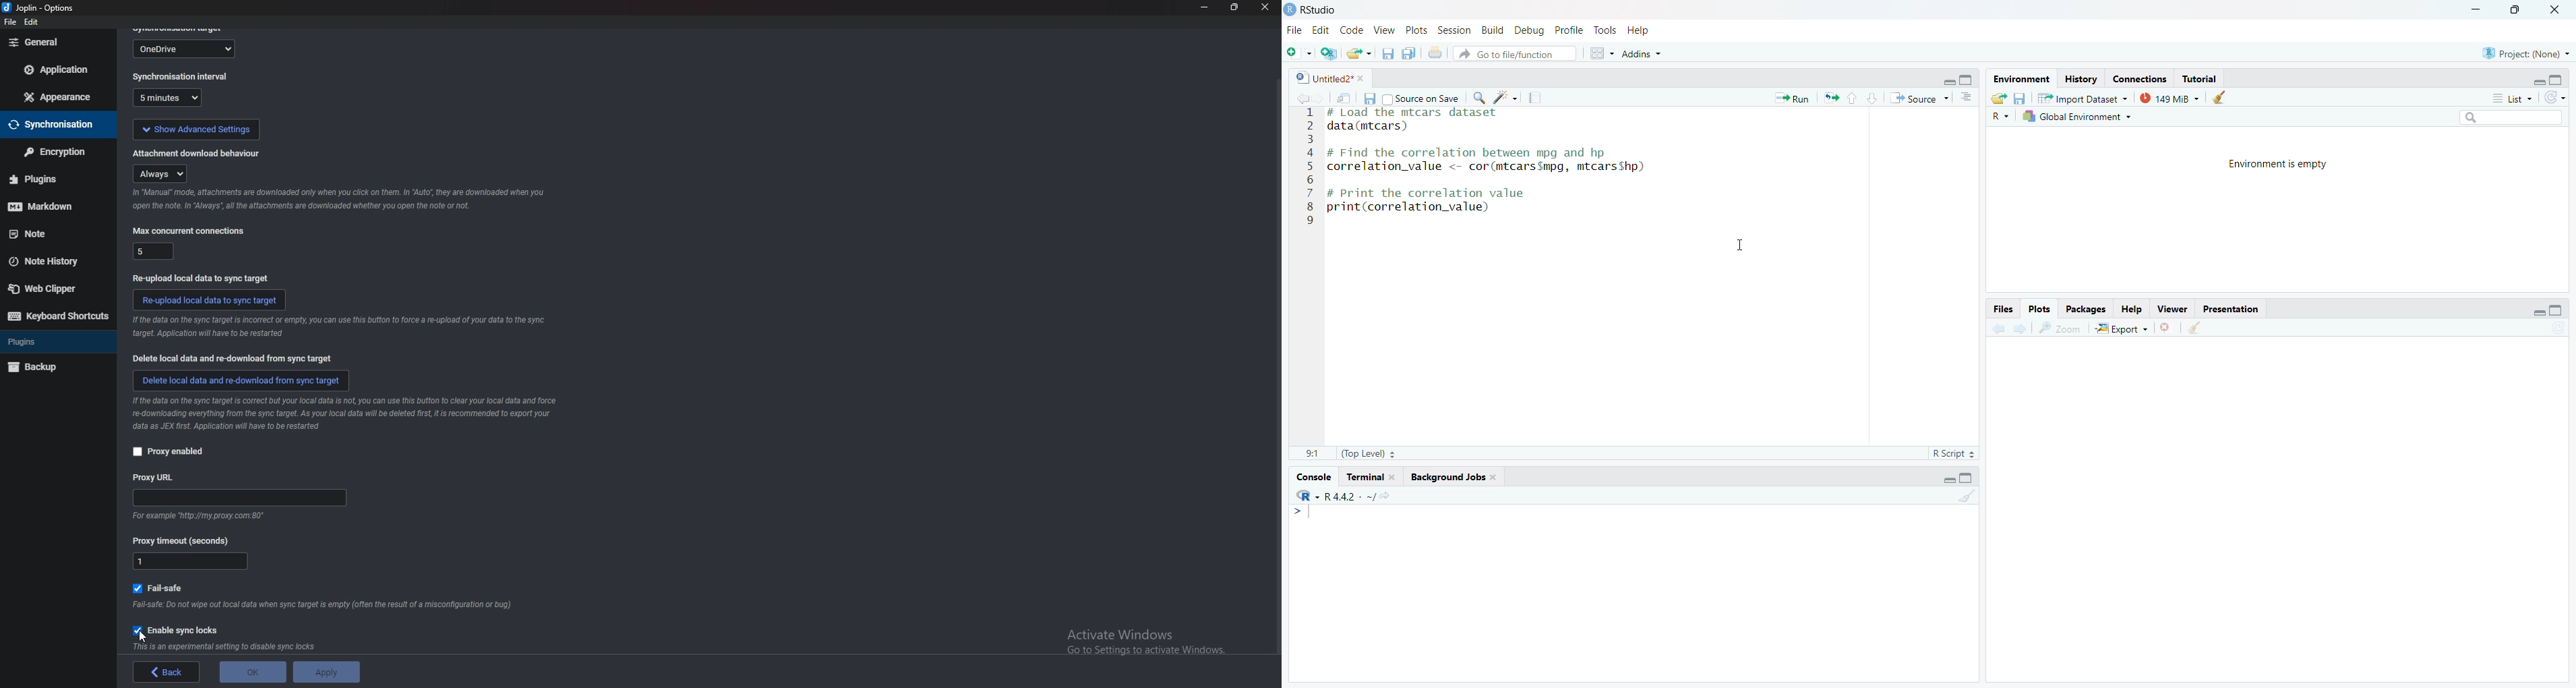  I want to click on Maximize/Restore, so click(2557, 312).